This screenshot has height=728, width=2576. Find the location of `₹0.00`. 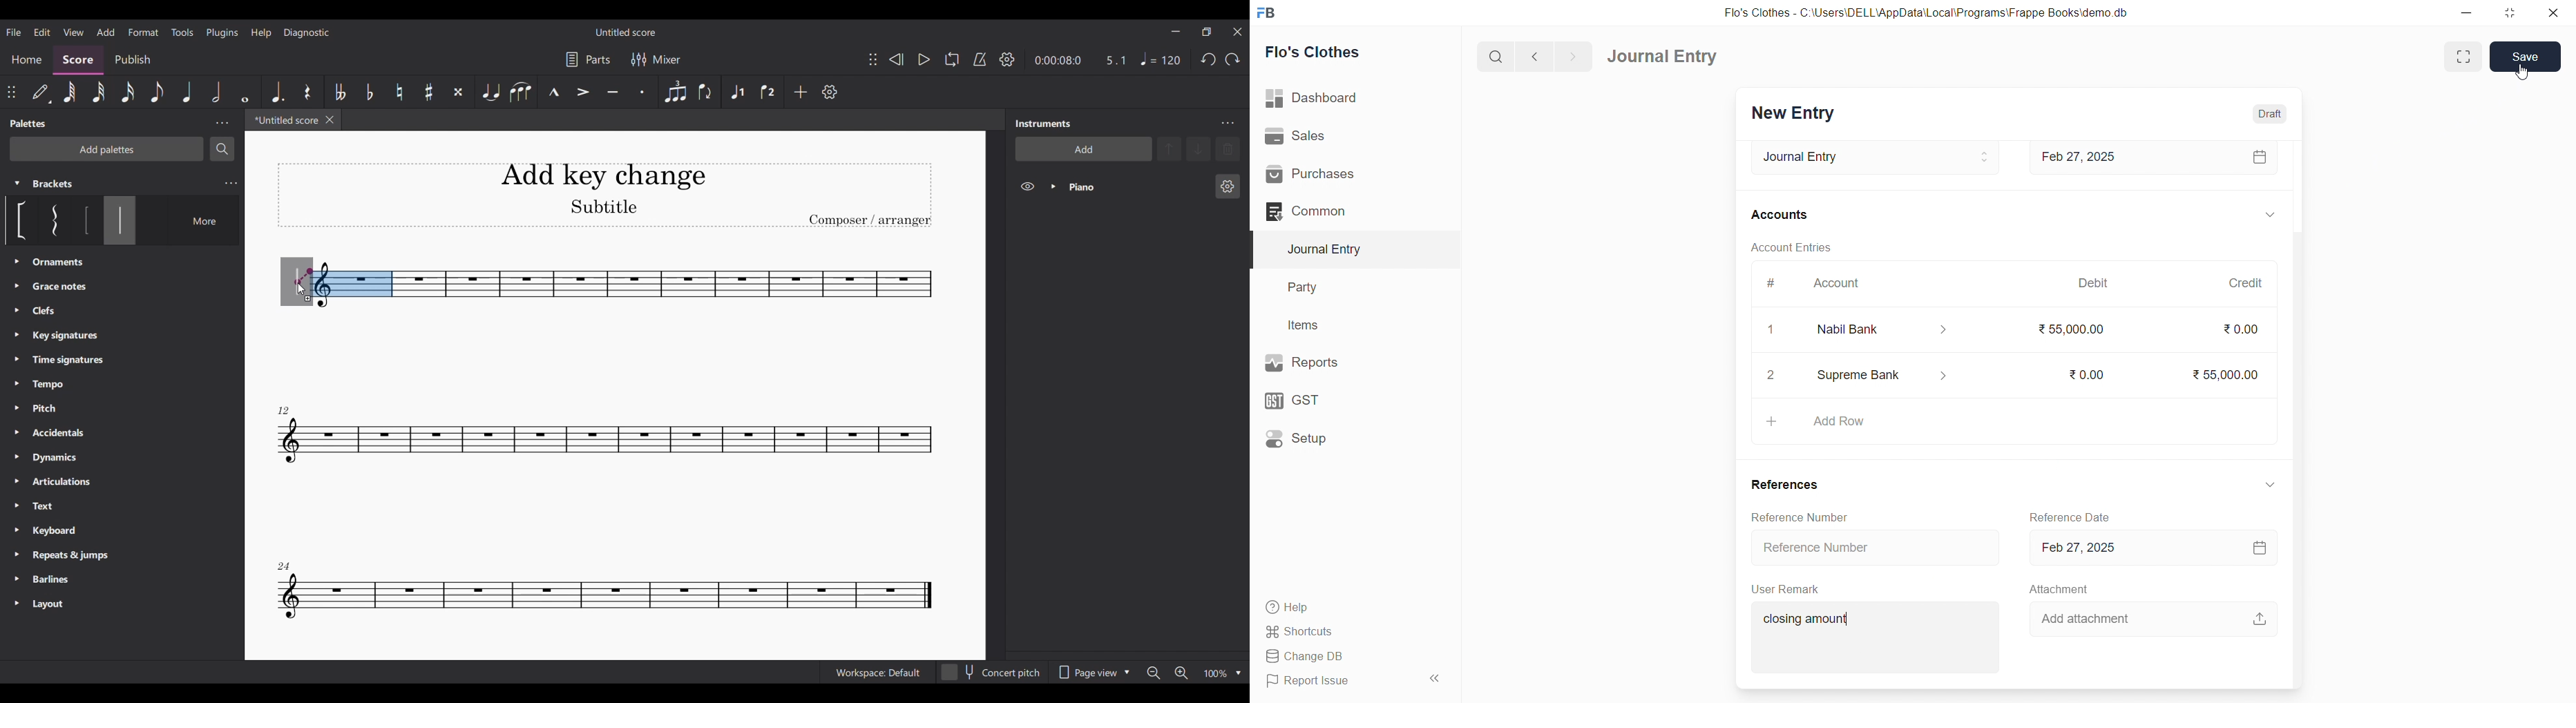

₹0.00 is located at coordinates (2082, 374).